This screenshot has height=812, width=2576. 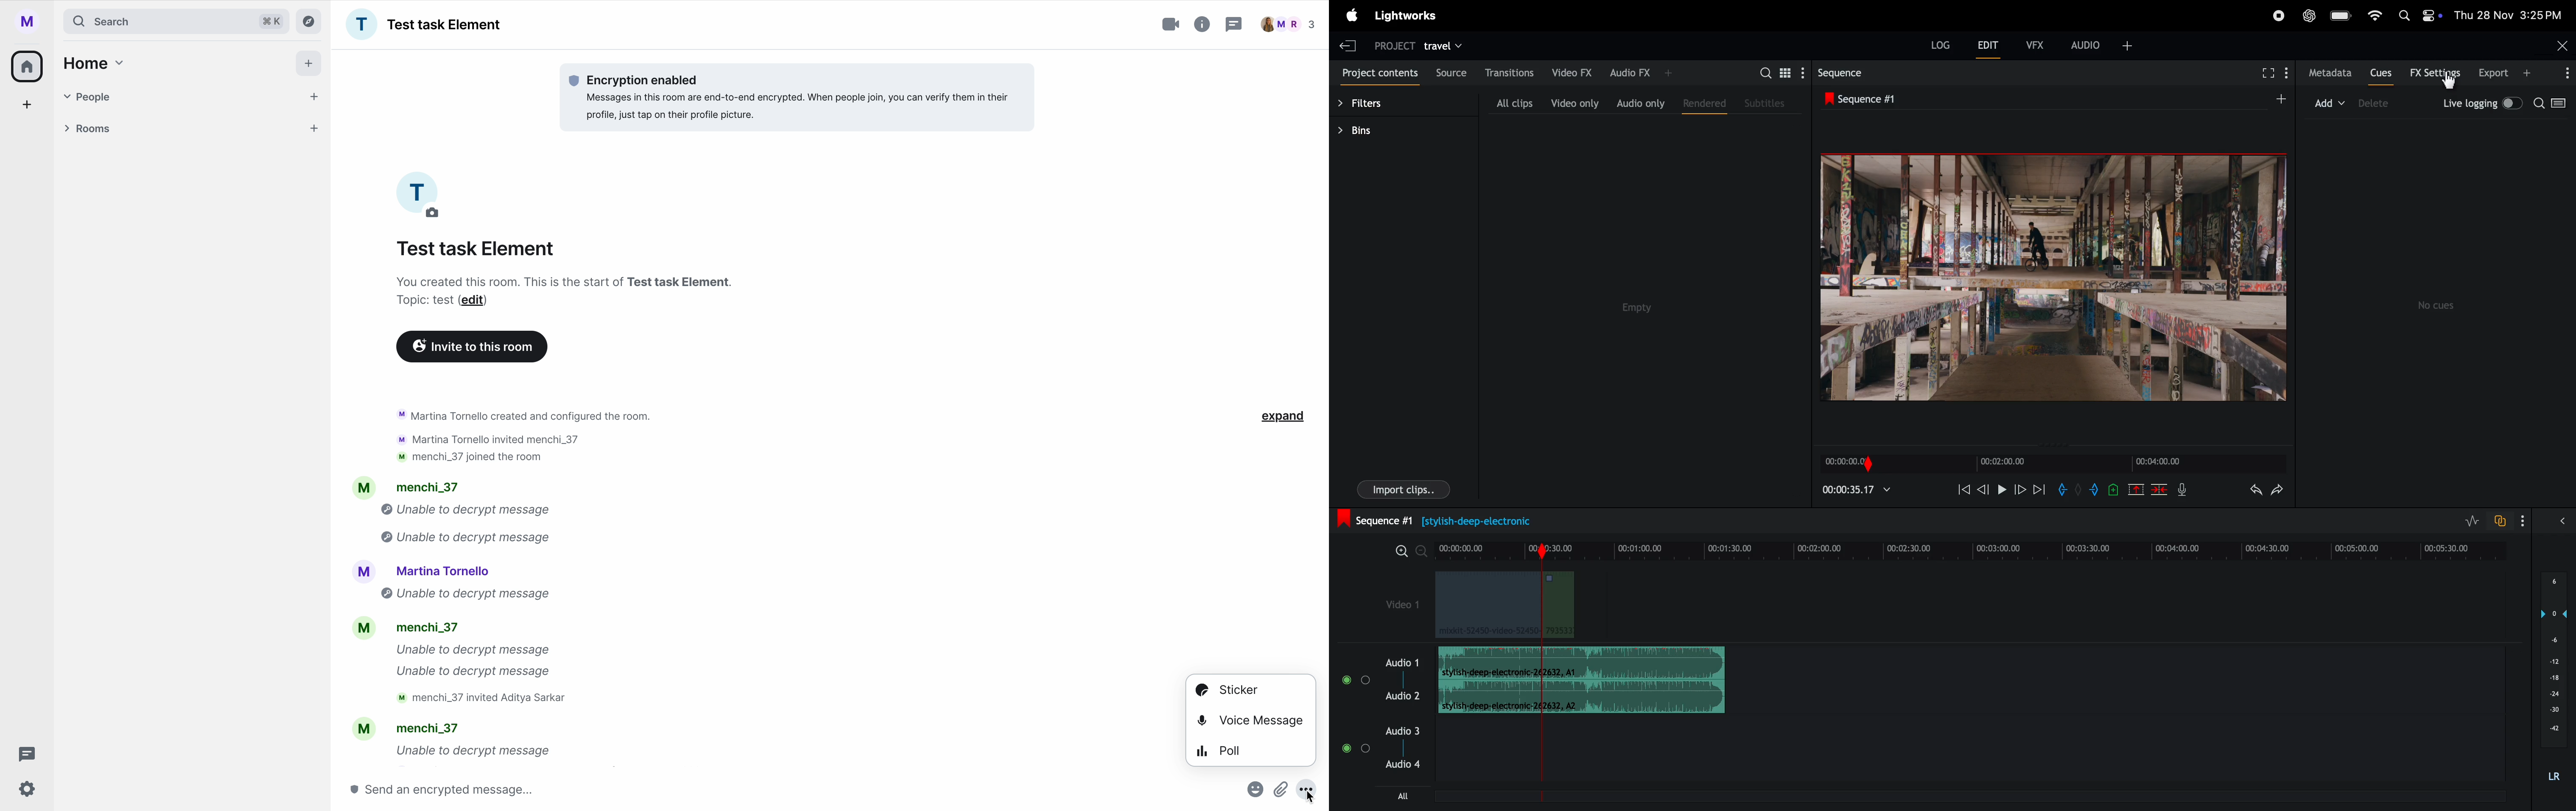 What do you see at coordinates (1508, 607) in the screenshot?
I see `video clips information` at bounding box center [1508, 607].